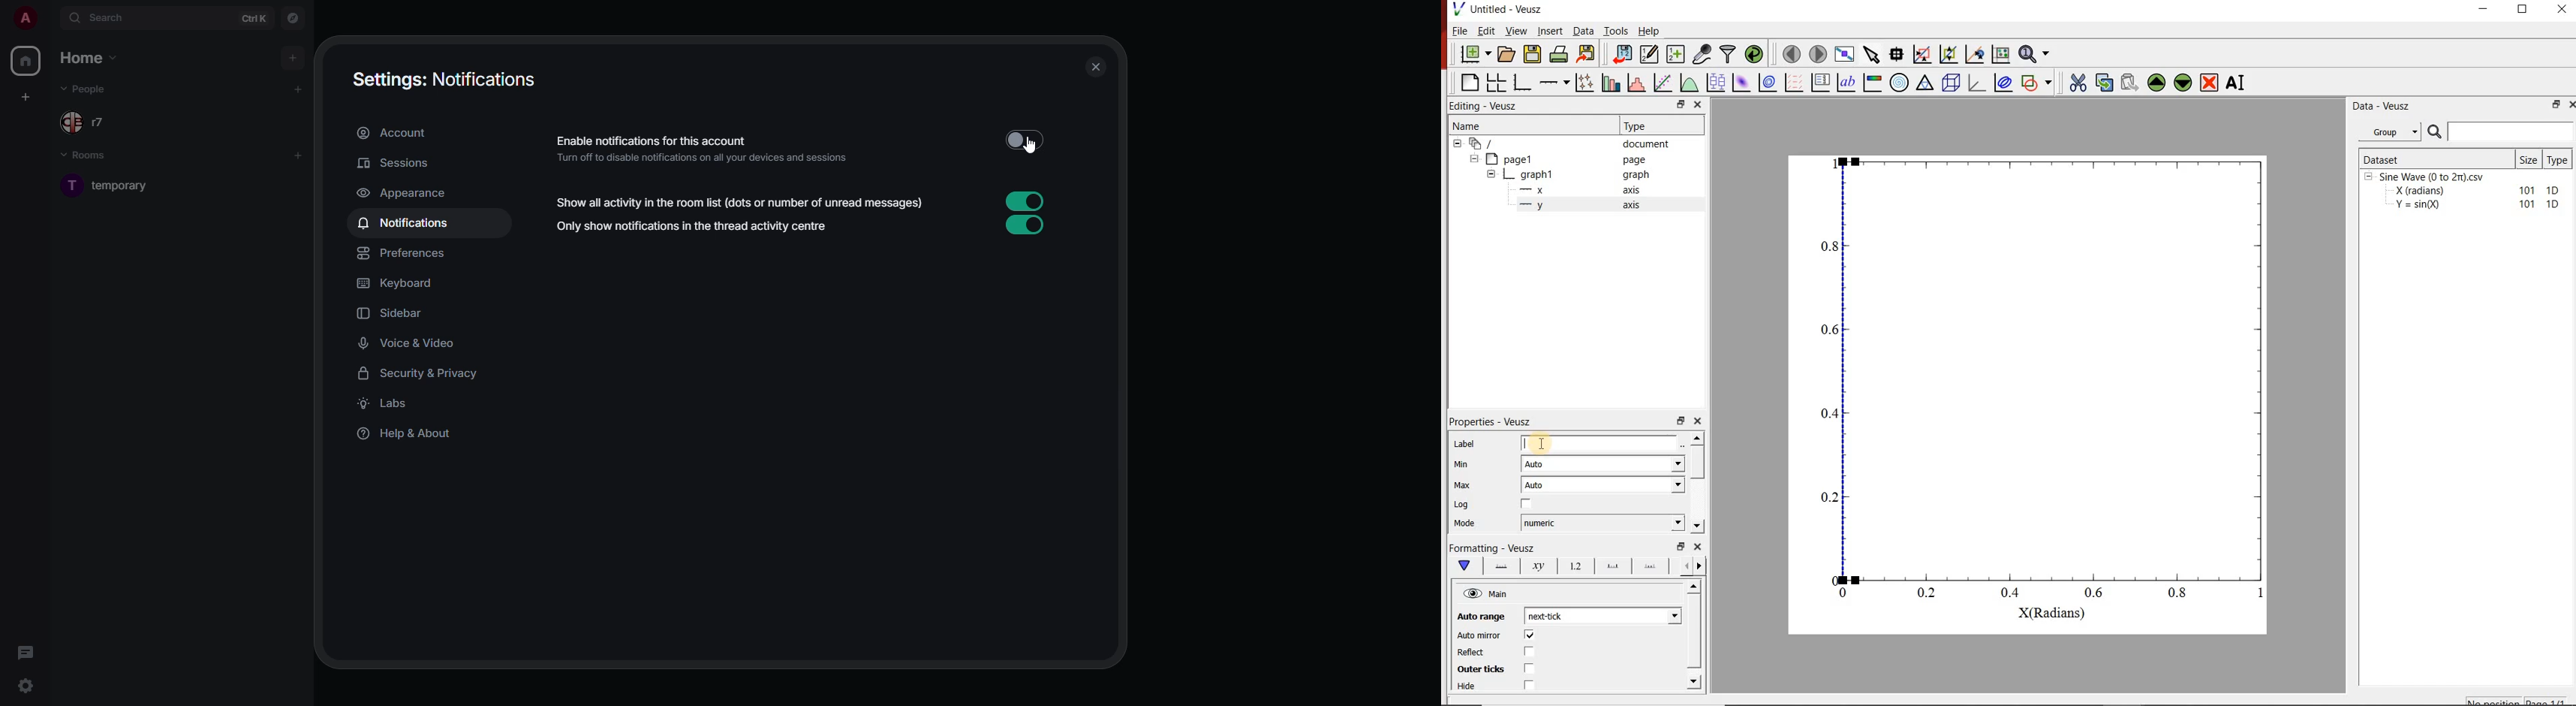 The image size is (2576, 728). Describe the element at coordinates (2564, 9) in the screenshot. I see `Close` at that location.